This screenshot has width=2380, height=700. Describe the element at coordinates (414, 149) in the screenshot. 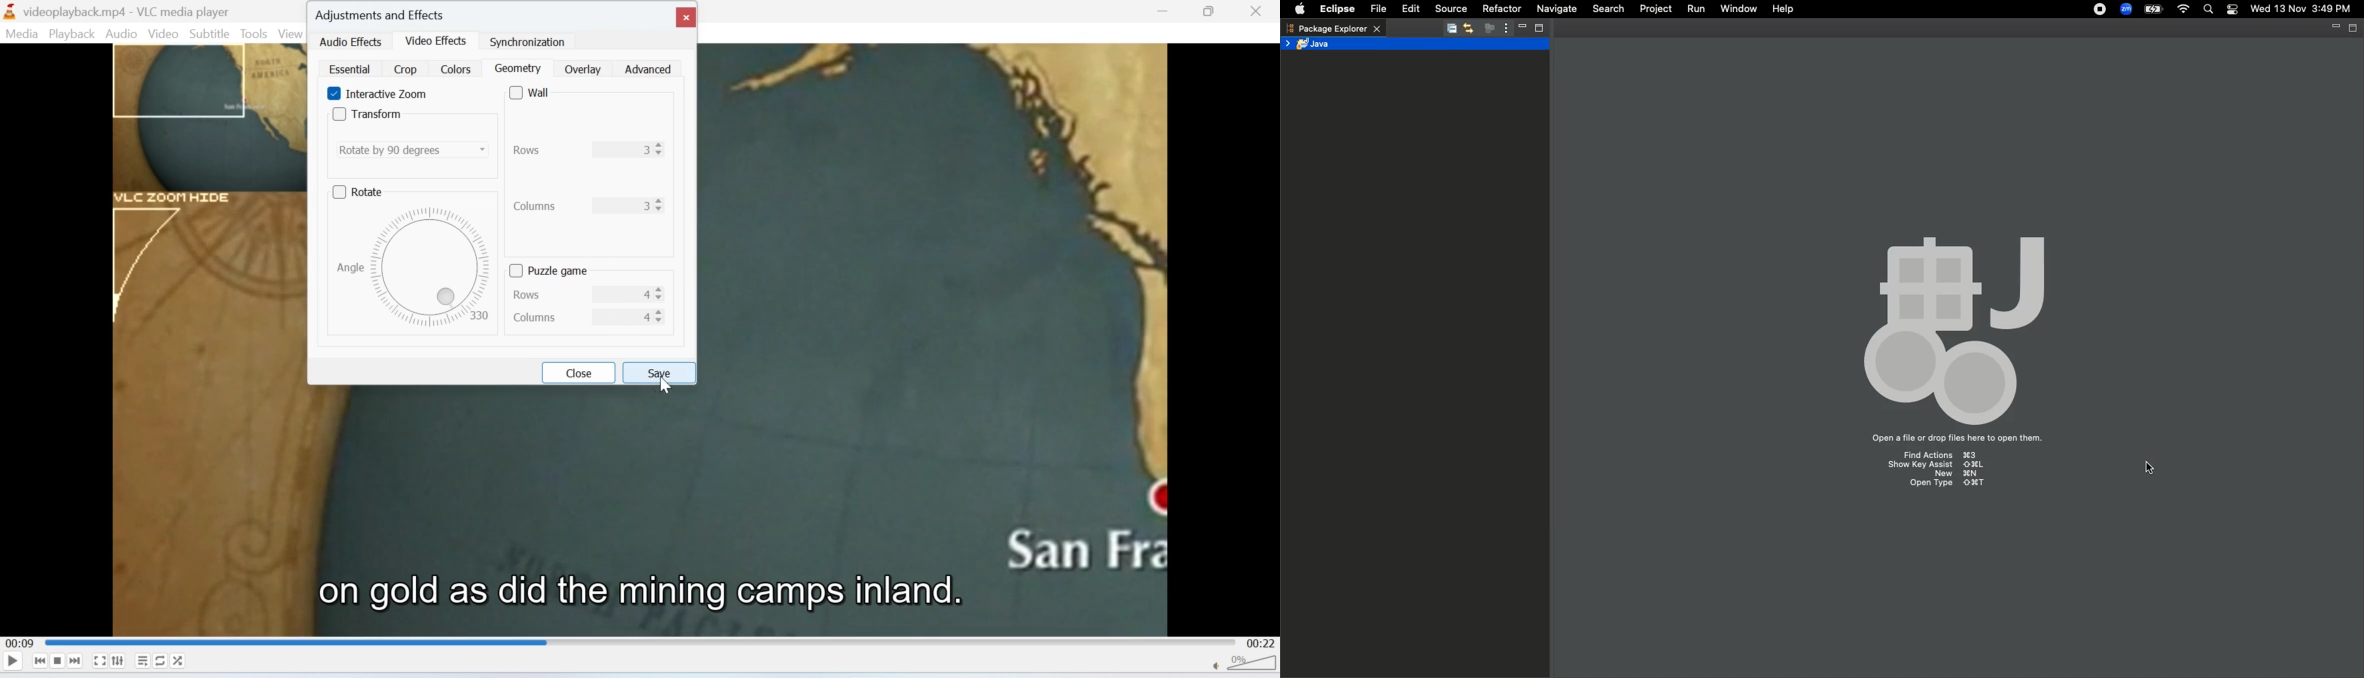

I see `Rotate by 90 degrees` at that location.